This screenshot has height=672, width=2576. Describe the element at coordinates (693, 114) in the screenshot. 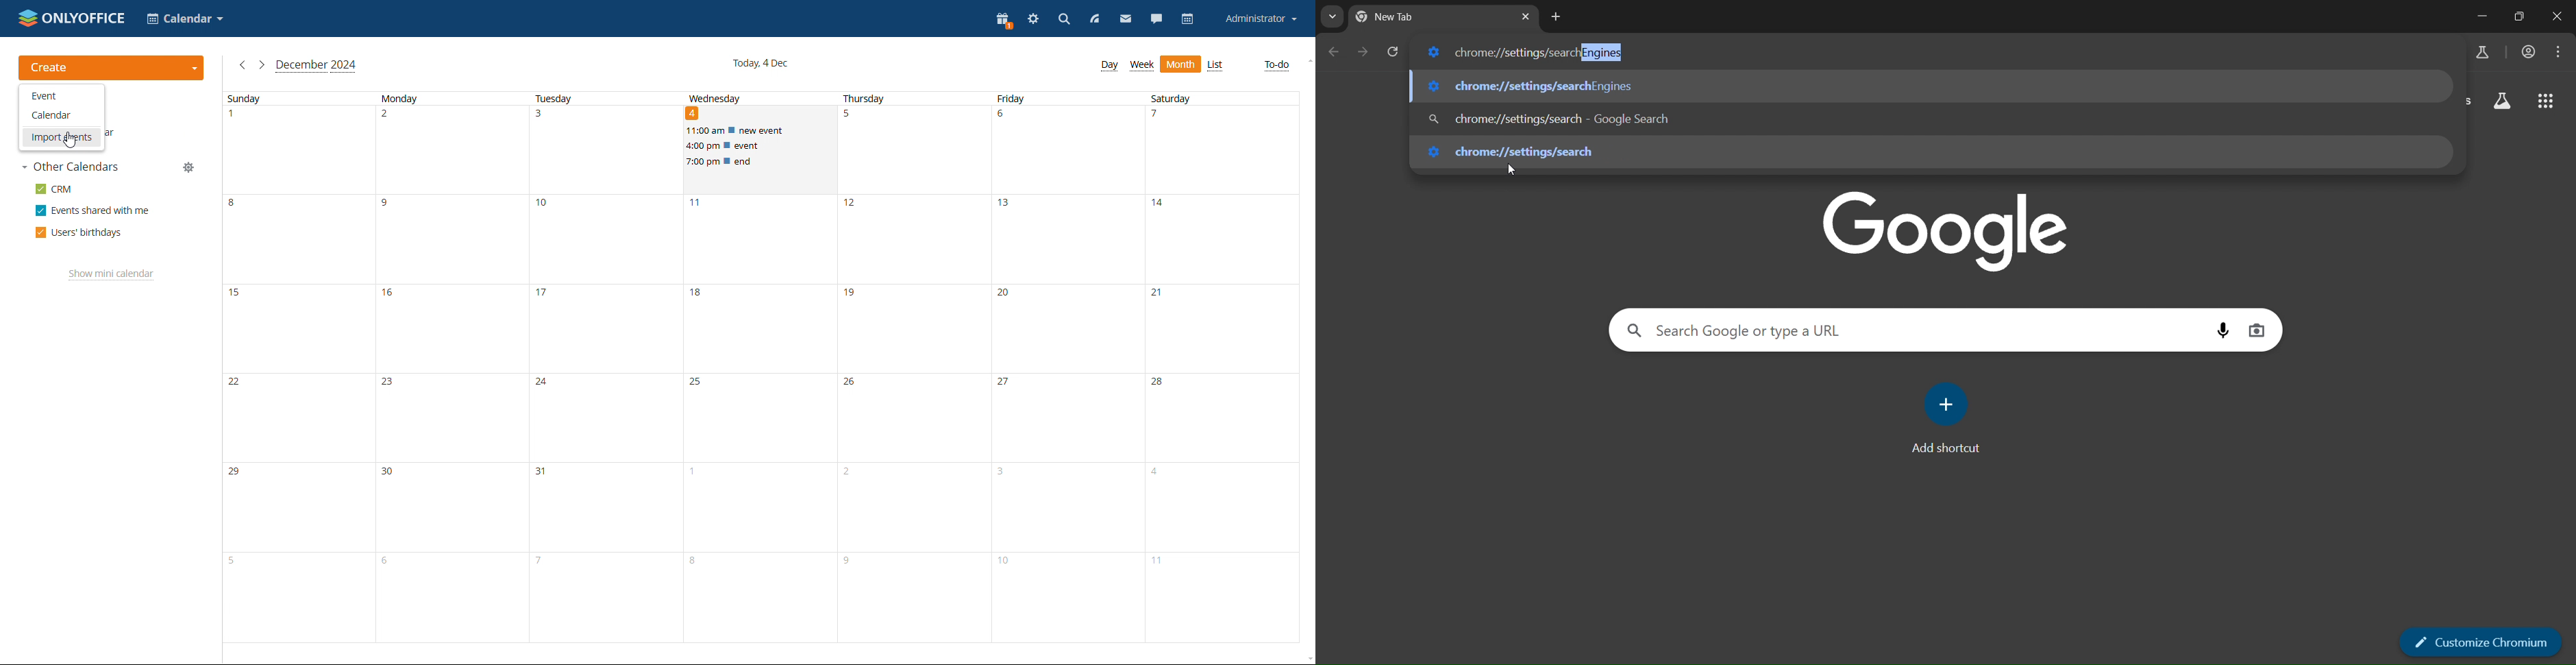

I see `date` at that location.